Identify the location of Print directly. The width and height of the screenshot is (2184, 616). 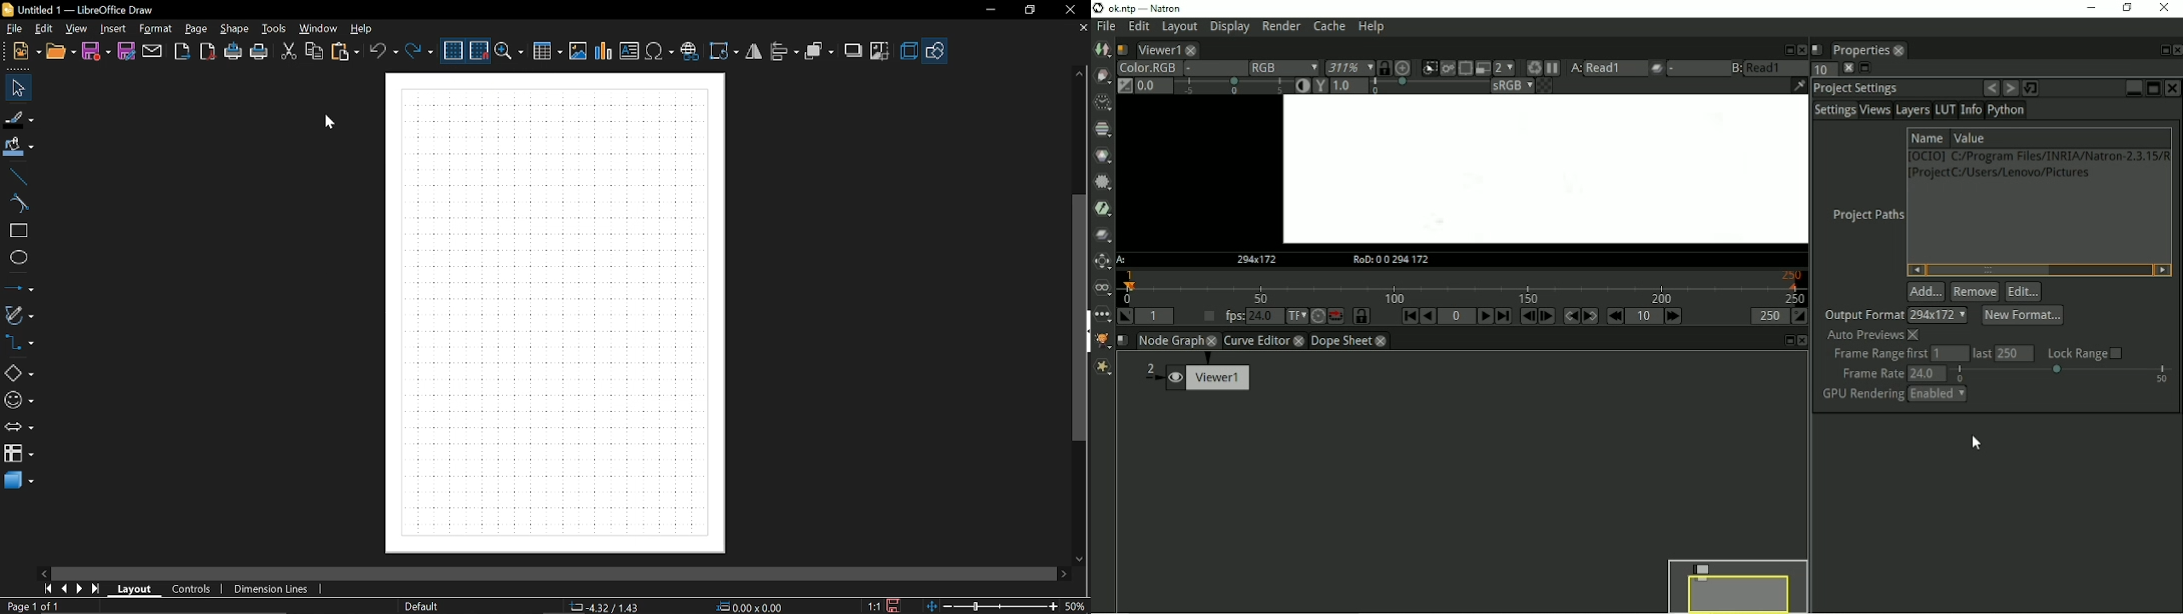
(235, 52).